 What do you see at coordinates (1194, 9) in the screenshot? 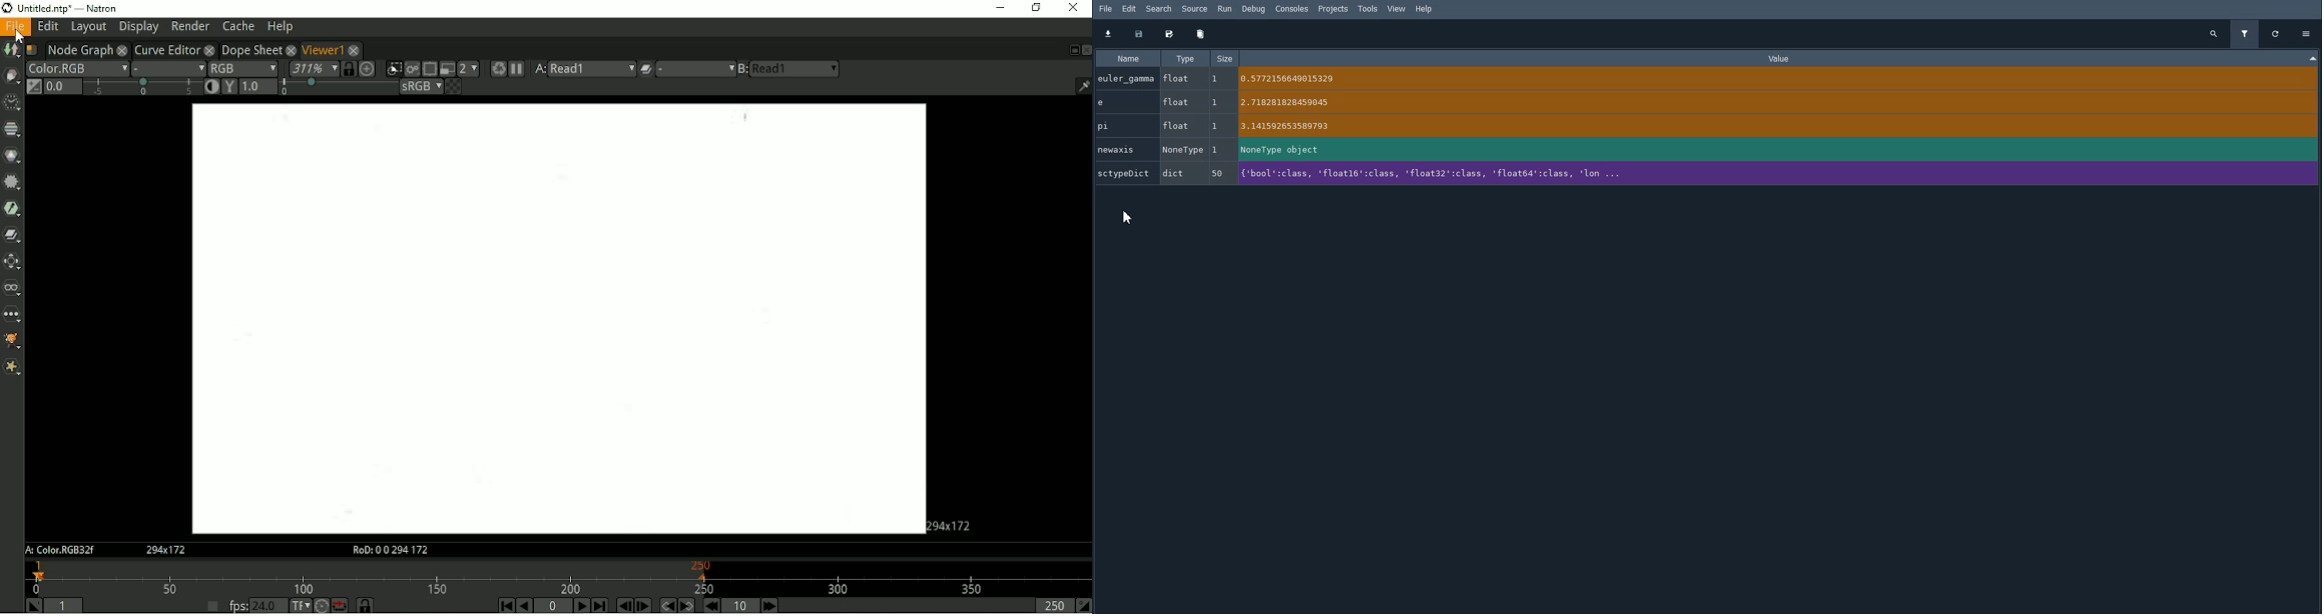
I see `Source` at bounding box center [1194, 9].